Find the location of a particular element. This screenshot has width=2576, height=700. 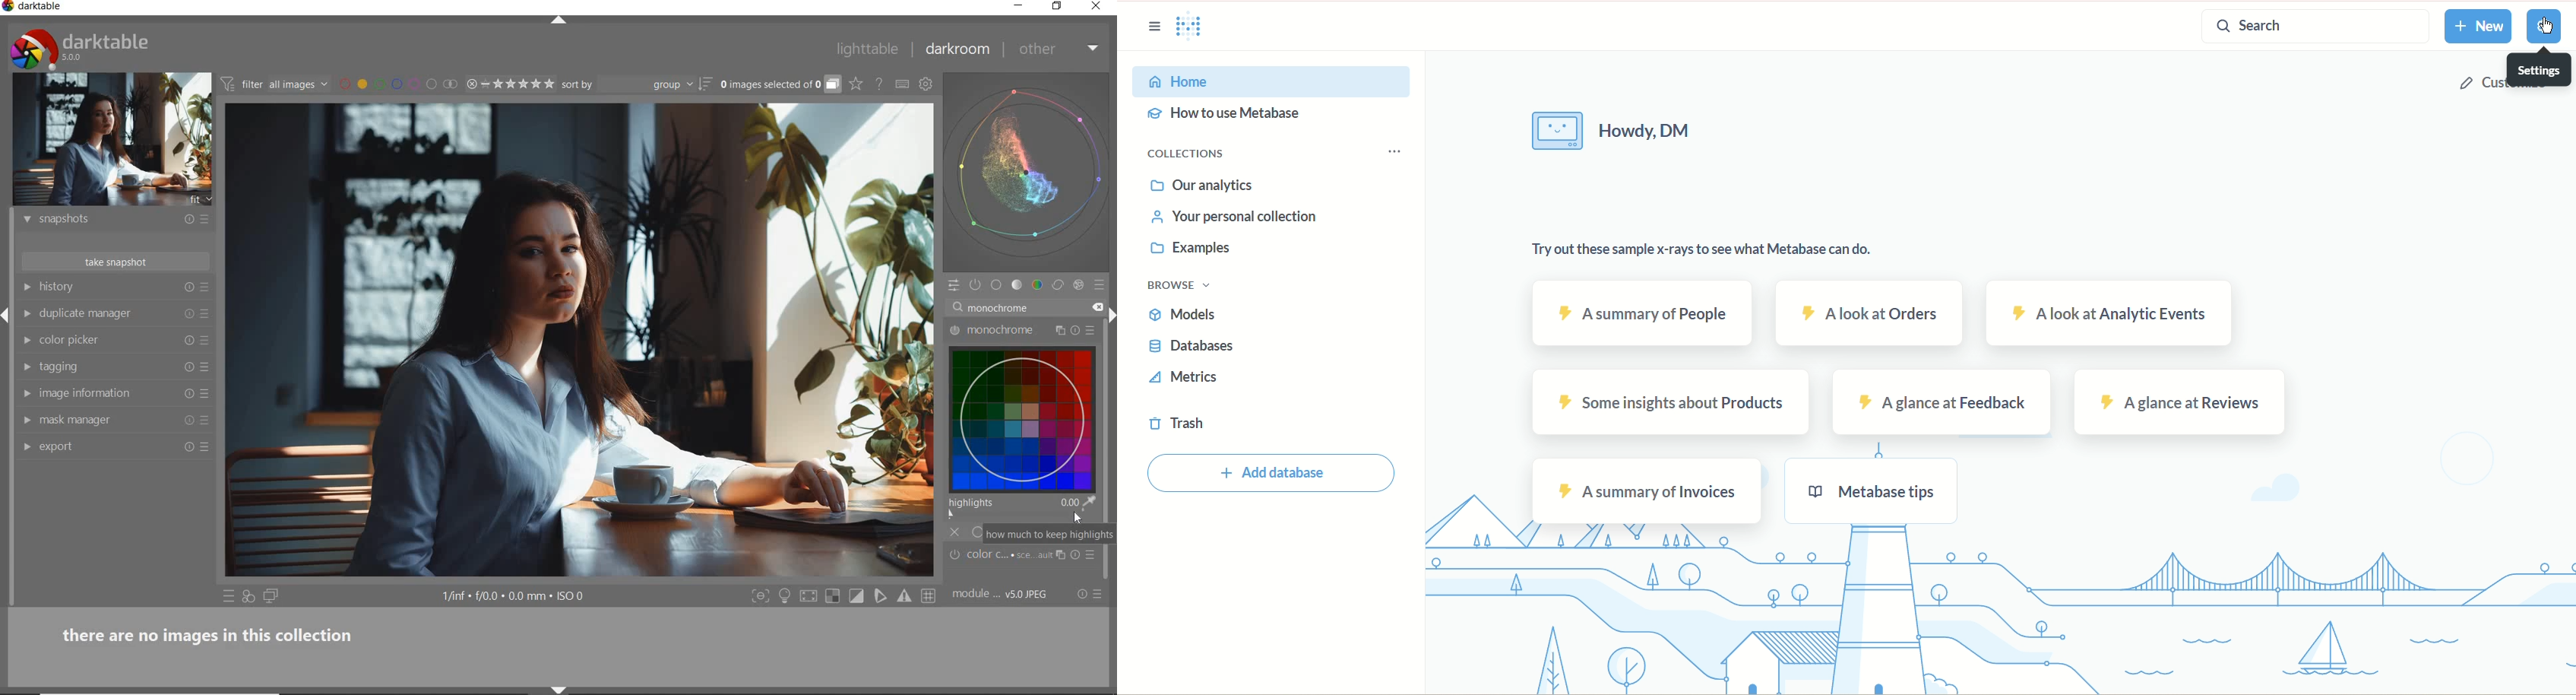

color is located at coordinates (1037, 286).